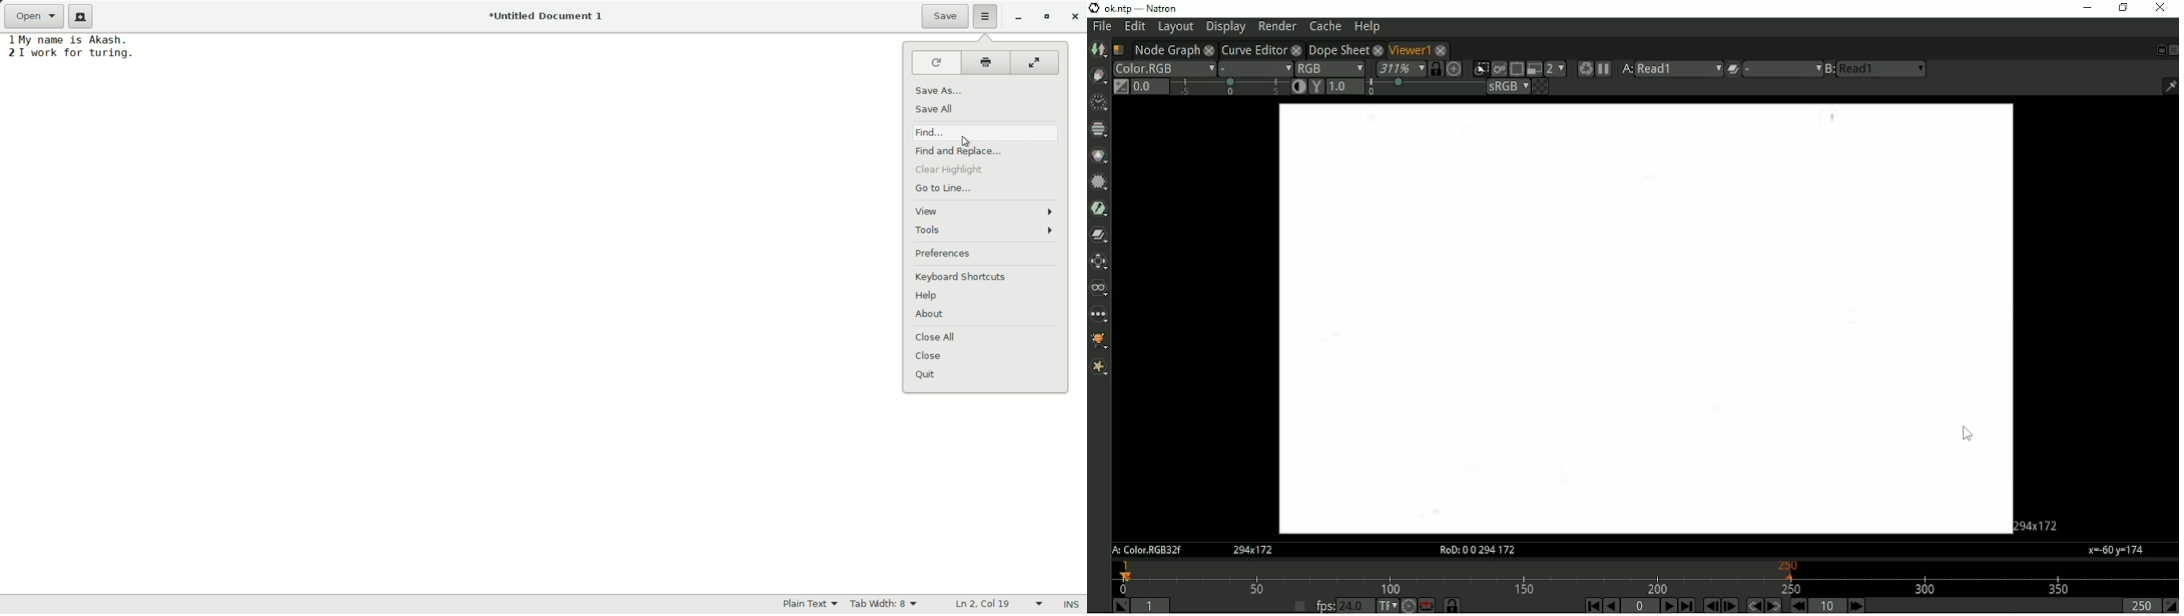 This screenshot has width=2184, height=616. I want to click on close all, so click(936, 338).